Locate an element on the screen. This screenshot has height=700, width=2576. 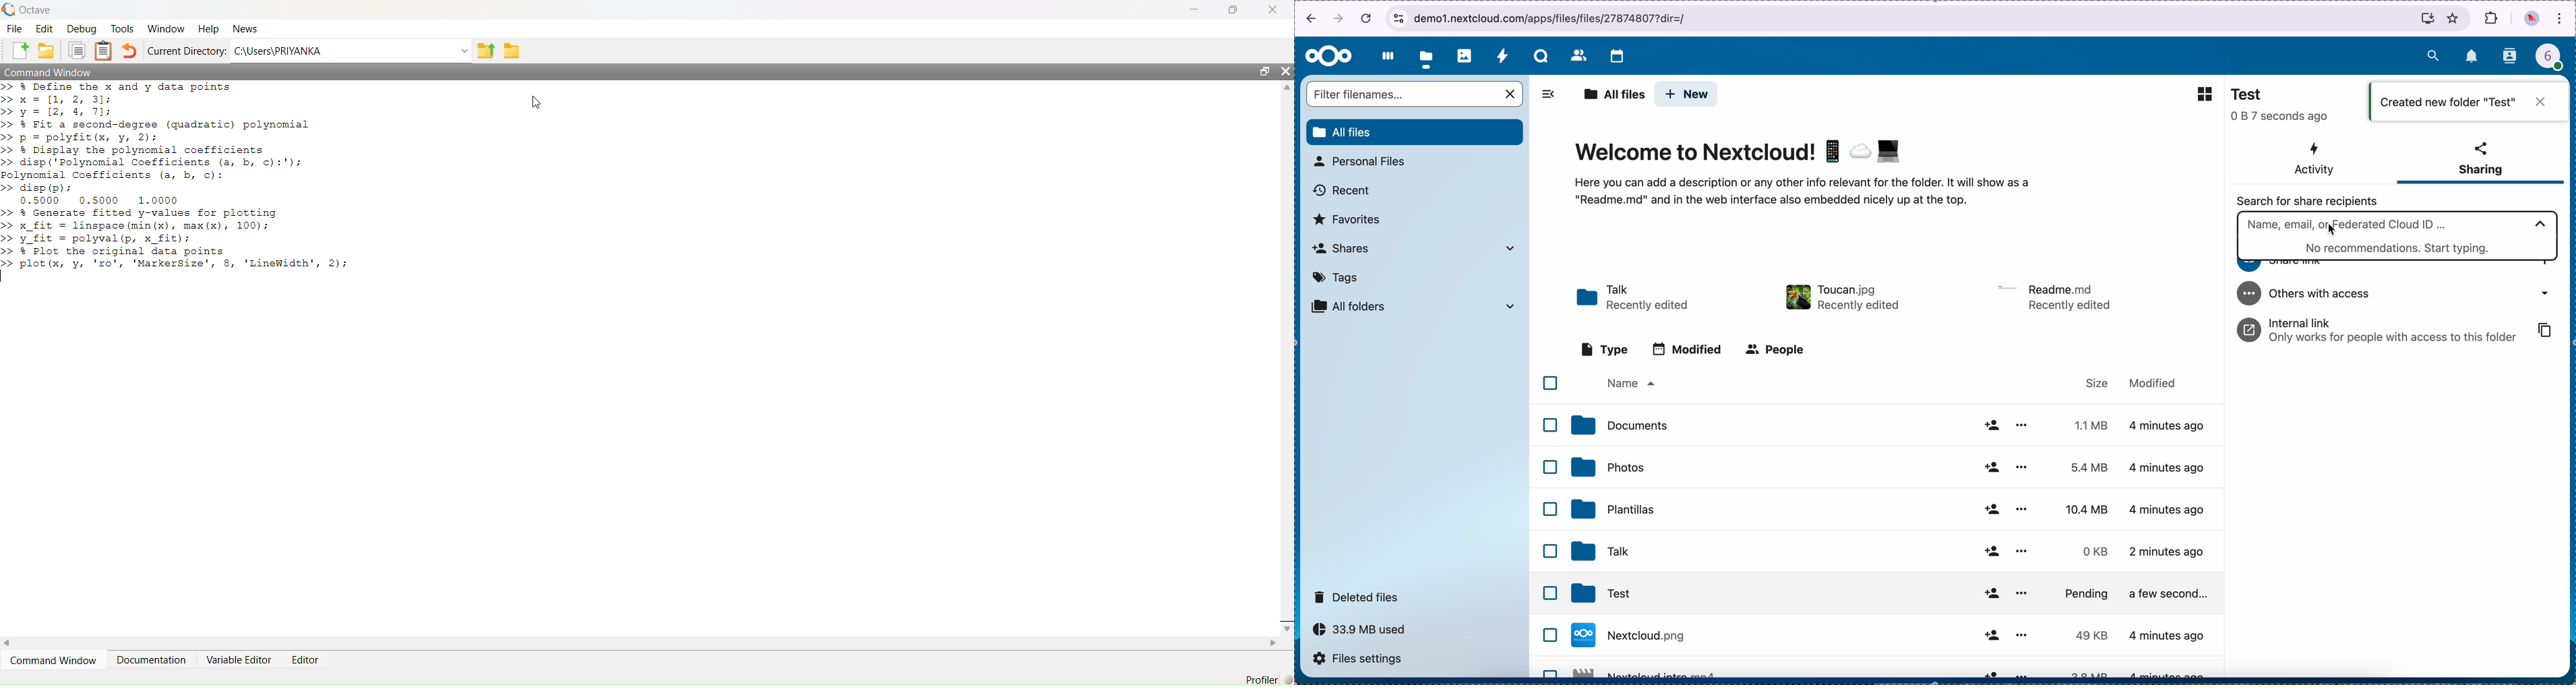
toucan file is located at coordinates (1841, 295).